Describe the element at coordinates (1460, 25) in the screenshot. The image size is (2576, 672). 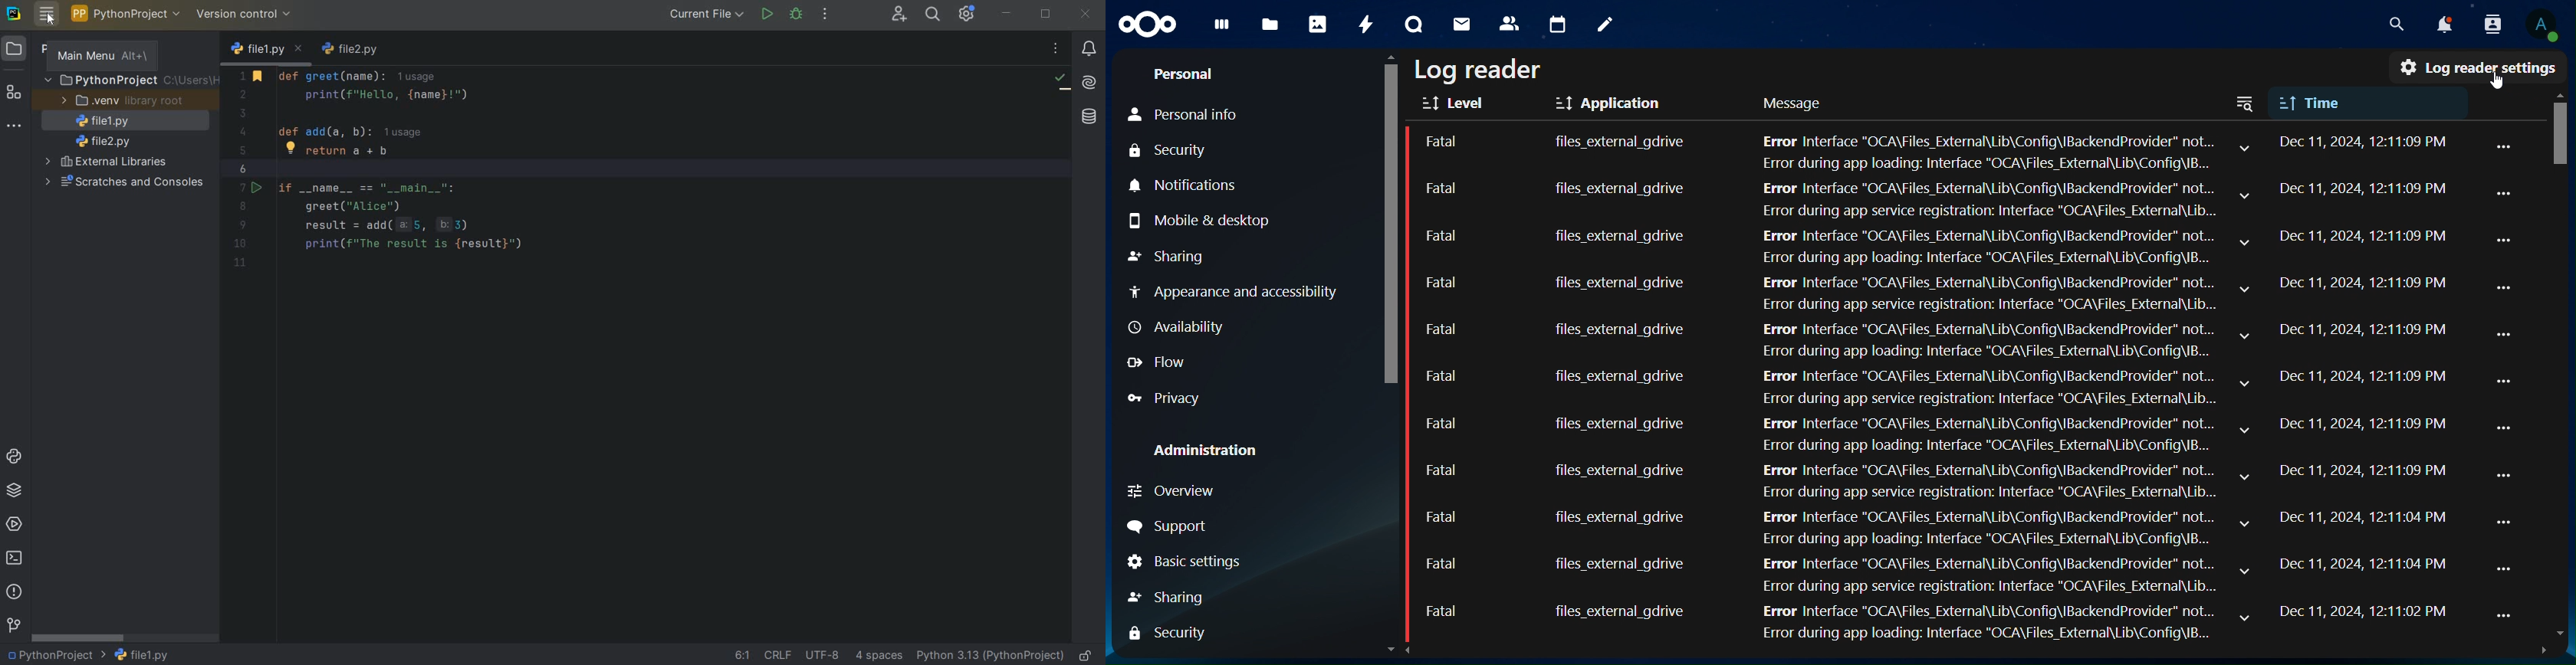
I see `mail` at that location.